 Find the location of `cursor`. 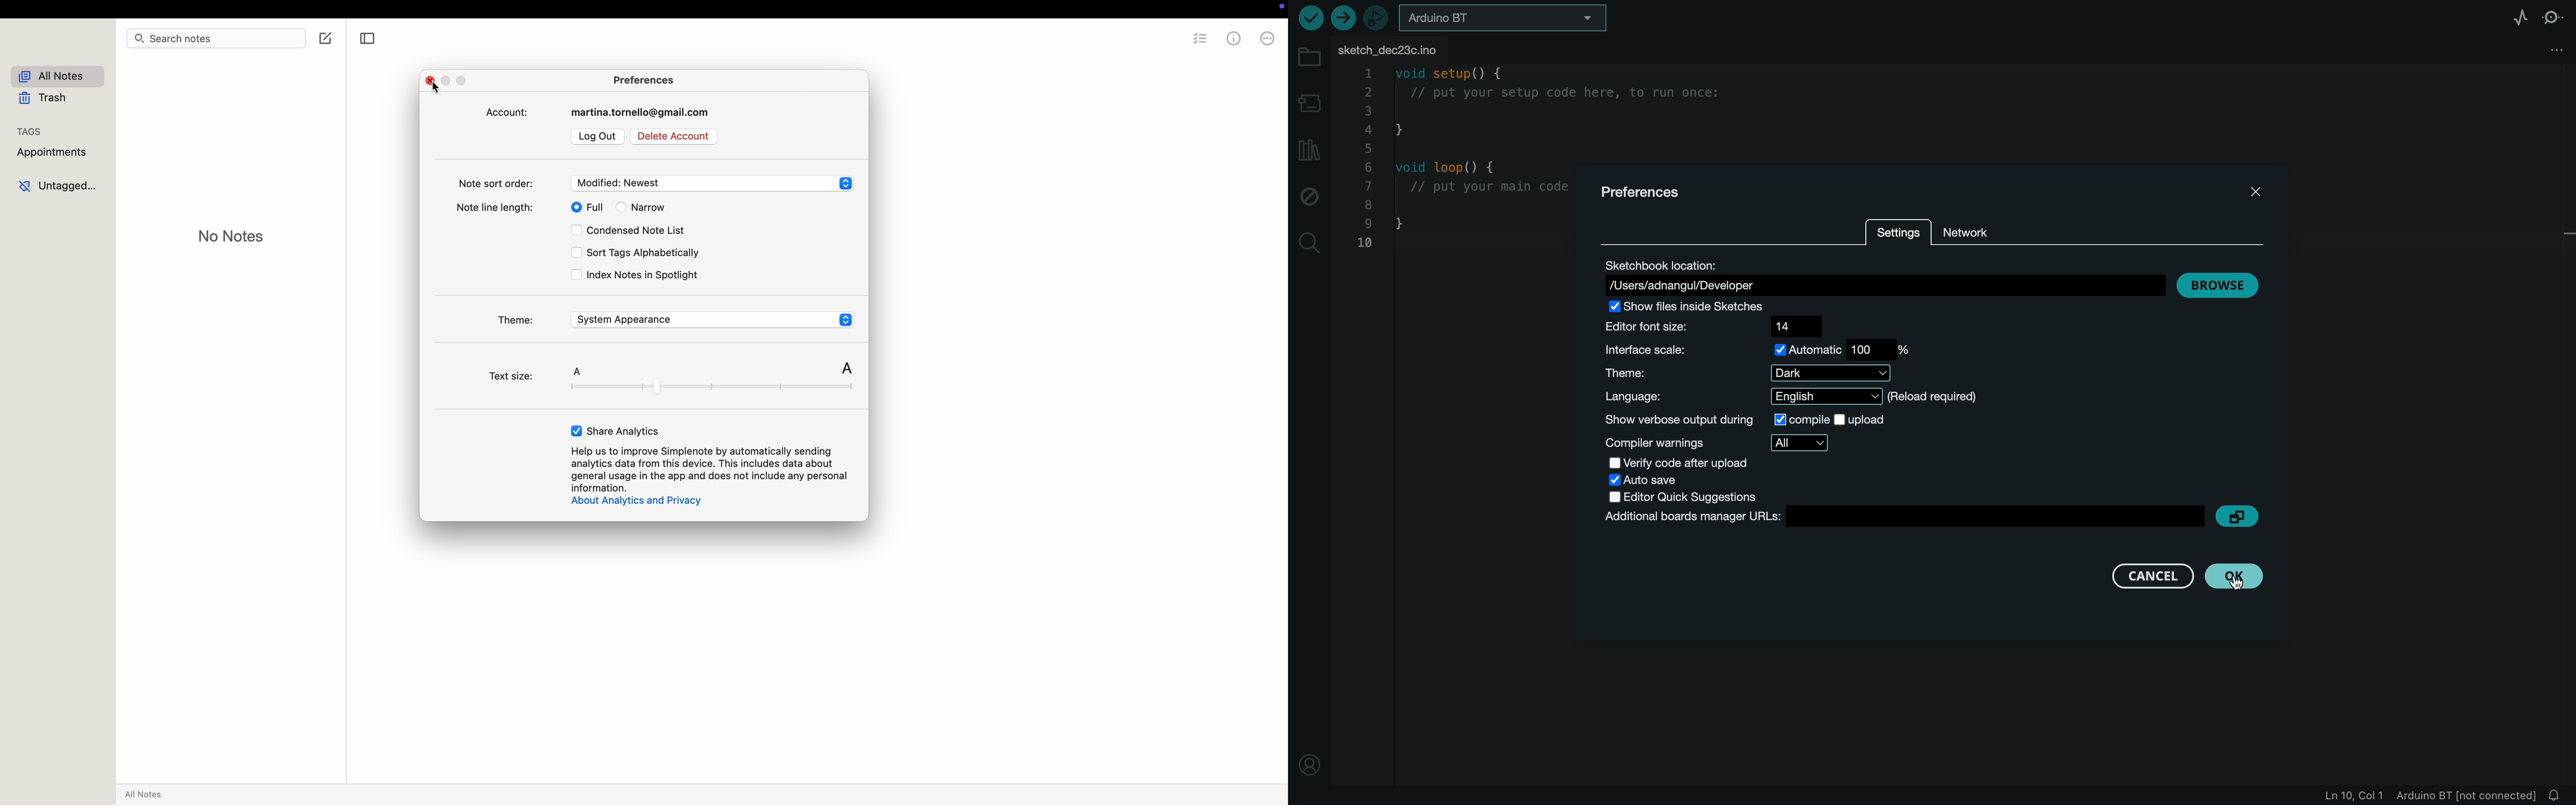

cursor is located at coordinates (439, 92).